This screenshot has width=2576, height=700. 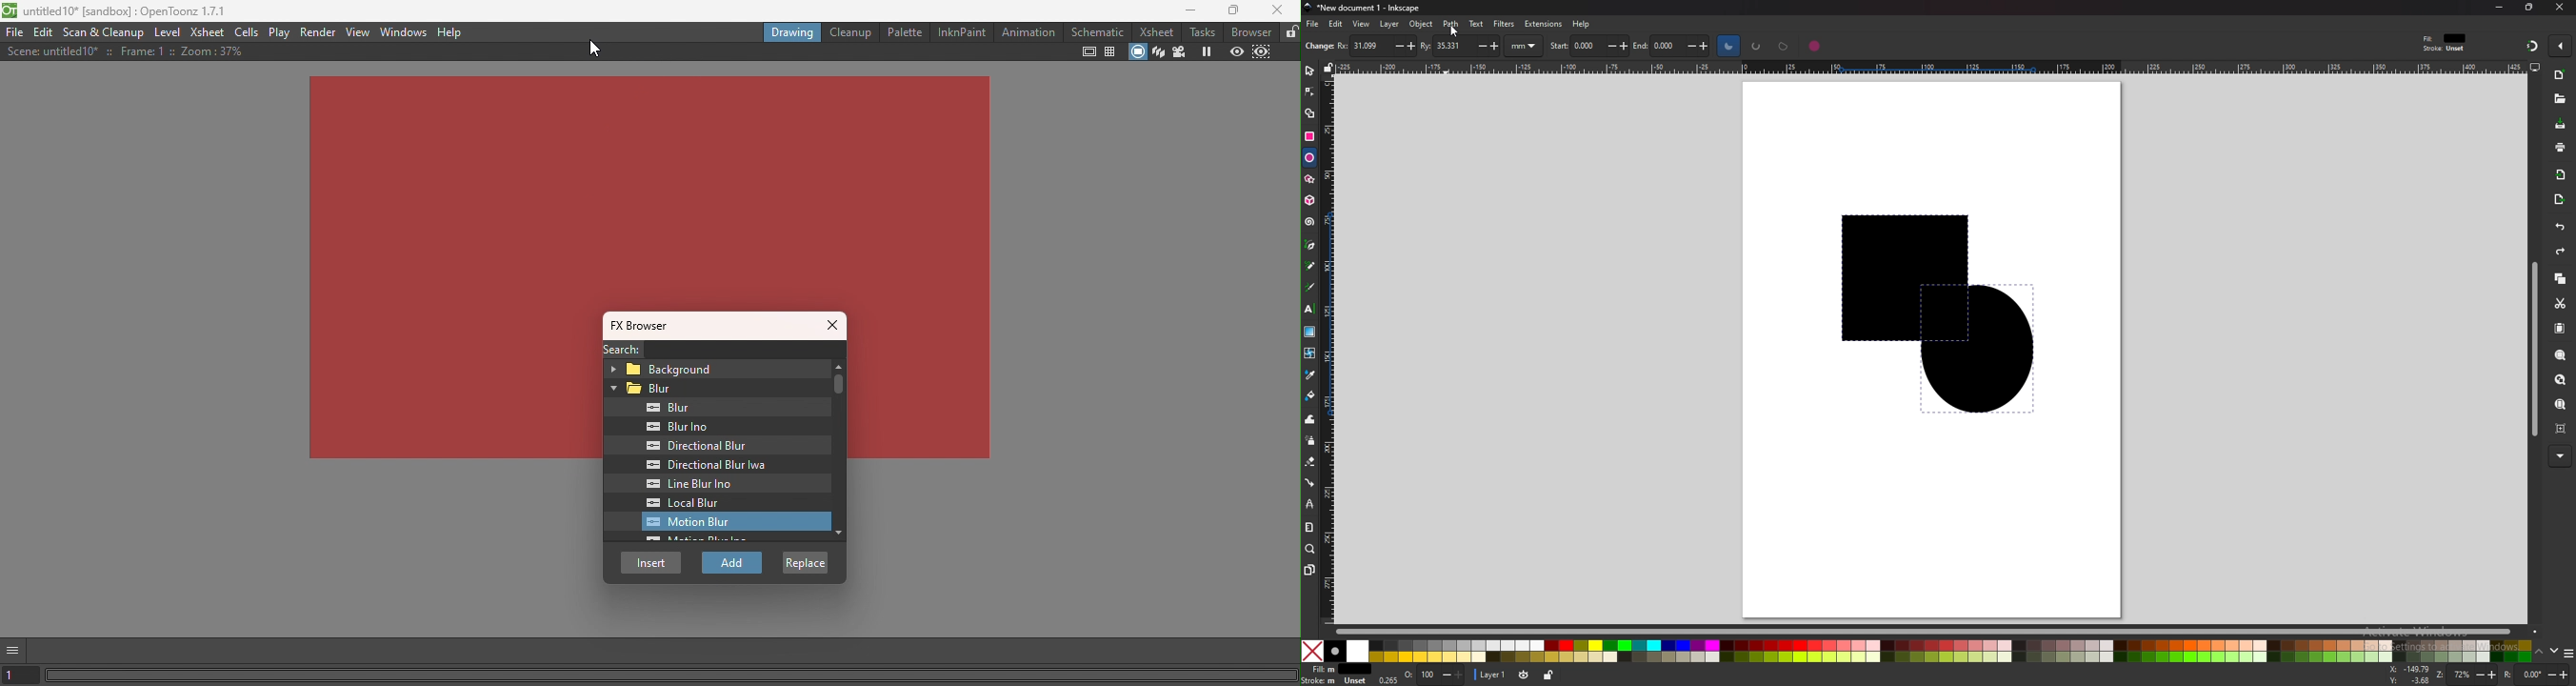 I want to click on cursor, so click(x=1454, y=29).